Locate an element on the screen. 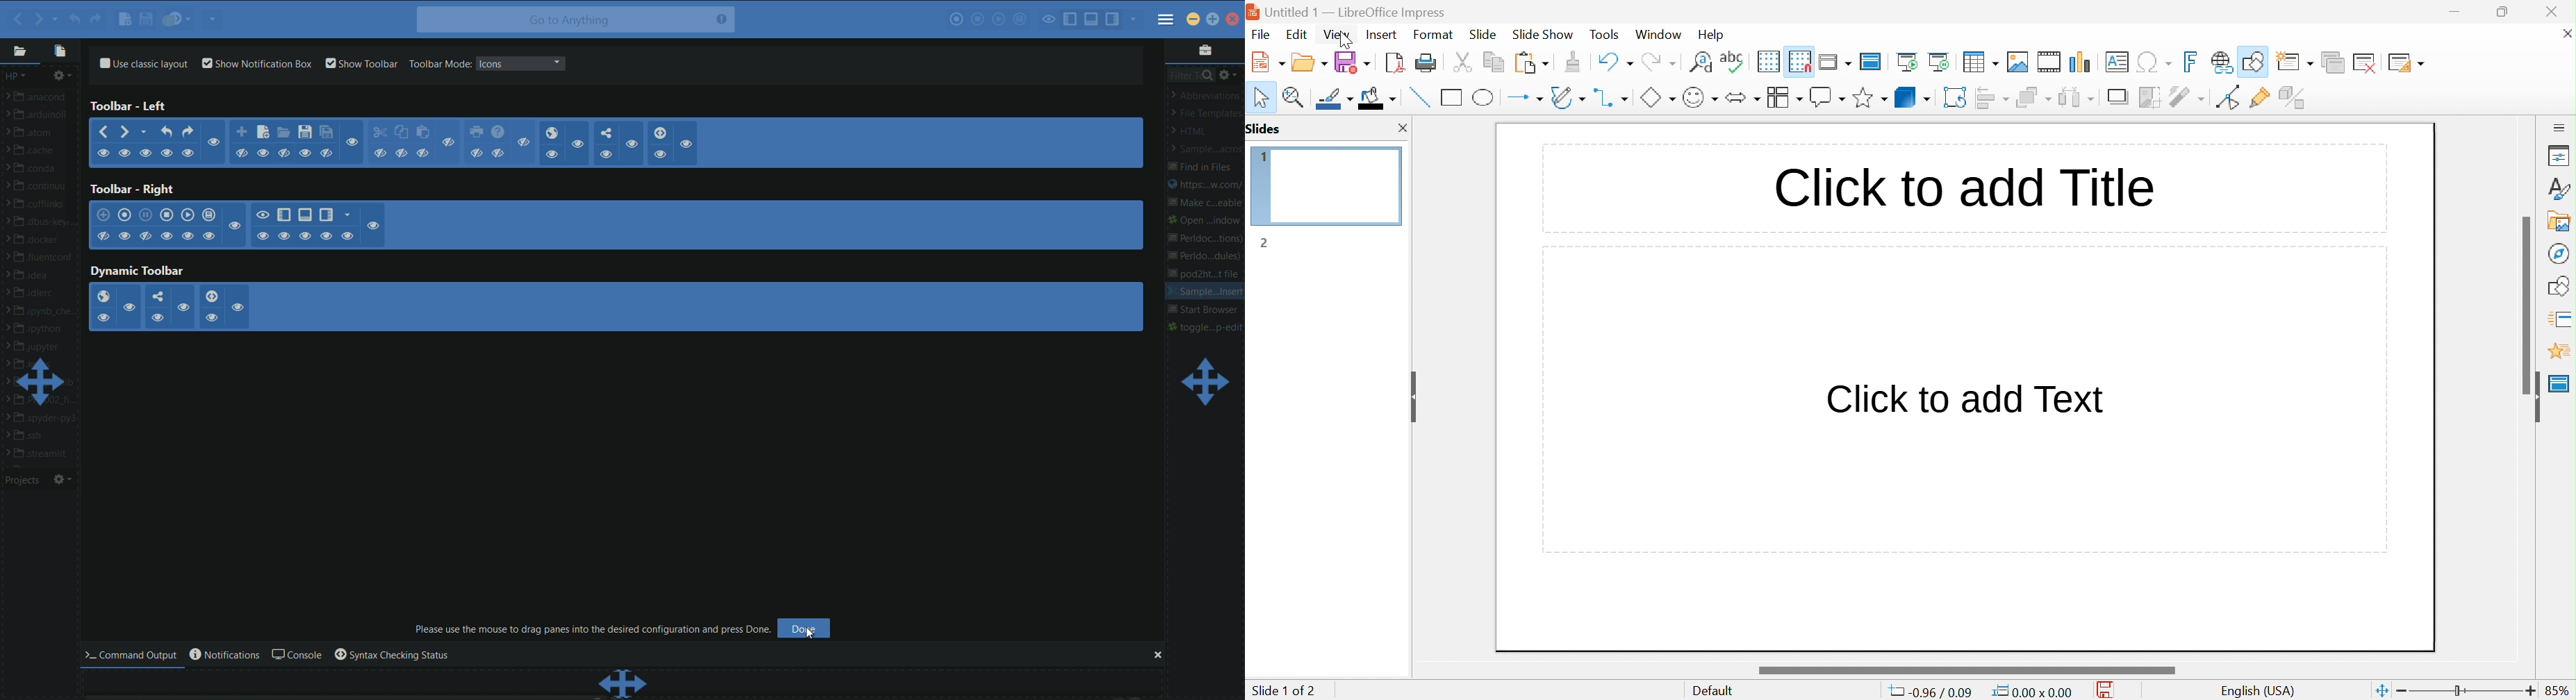 This screenshot has height=700, width=2576. hide/show is located at coordinates (348, 236).